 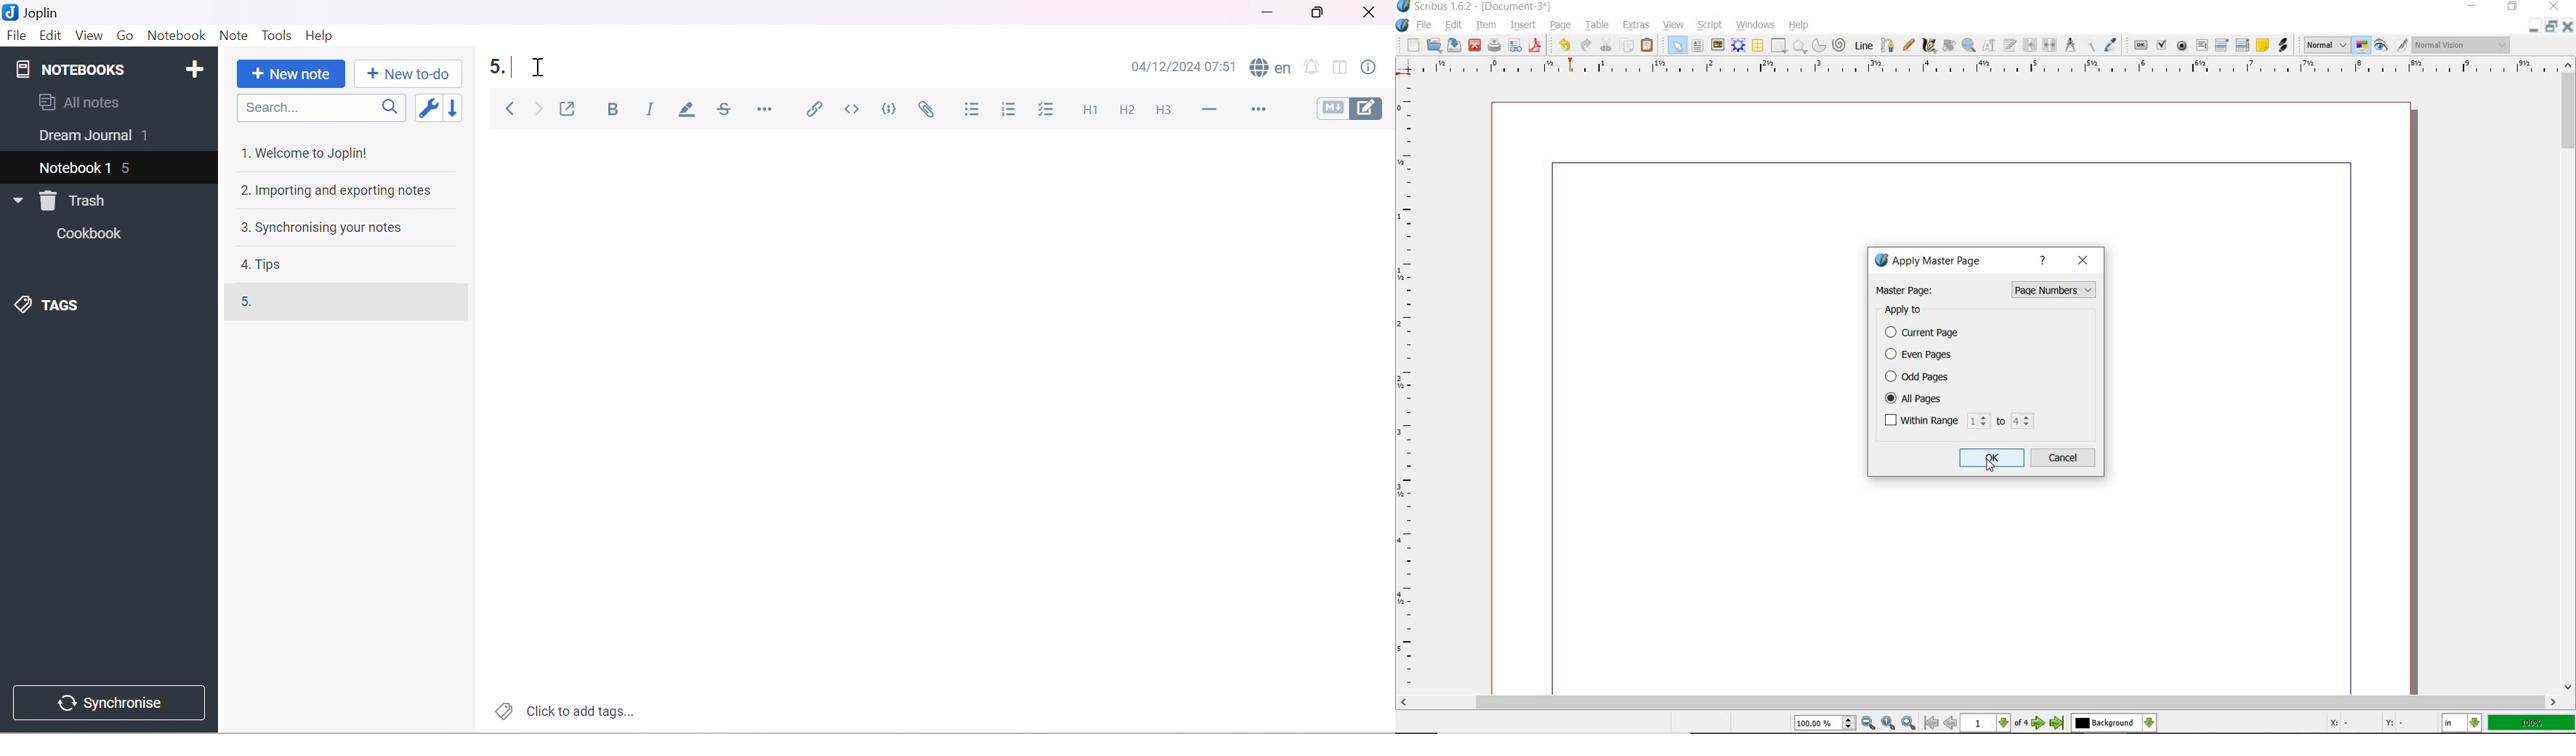 What do you see at coordinates (461, 108) in the screenshot?
I see `Reverse sort order` at bounding box center [461, 108].